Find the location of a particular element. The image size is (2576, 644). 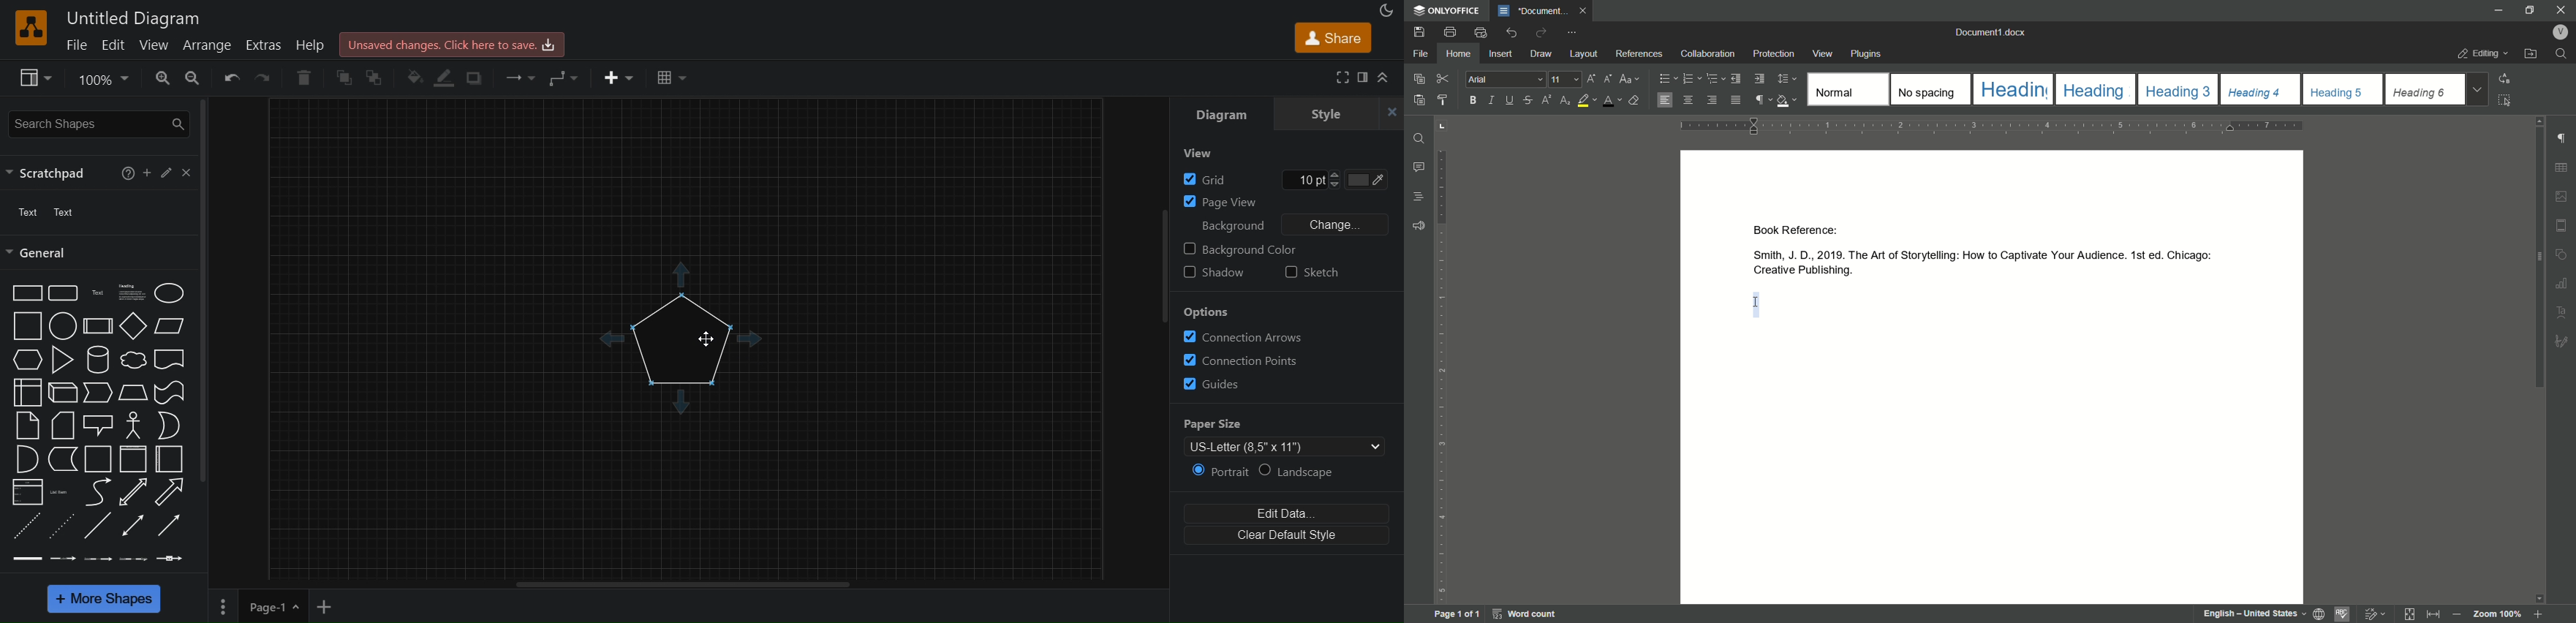

file is located at coordinates (79, 43).